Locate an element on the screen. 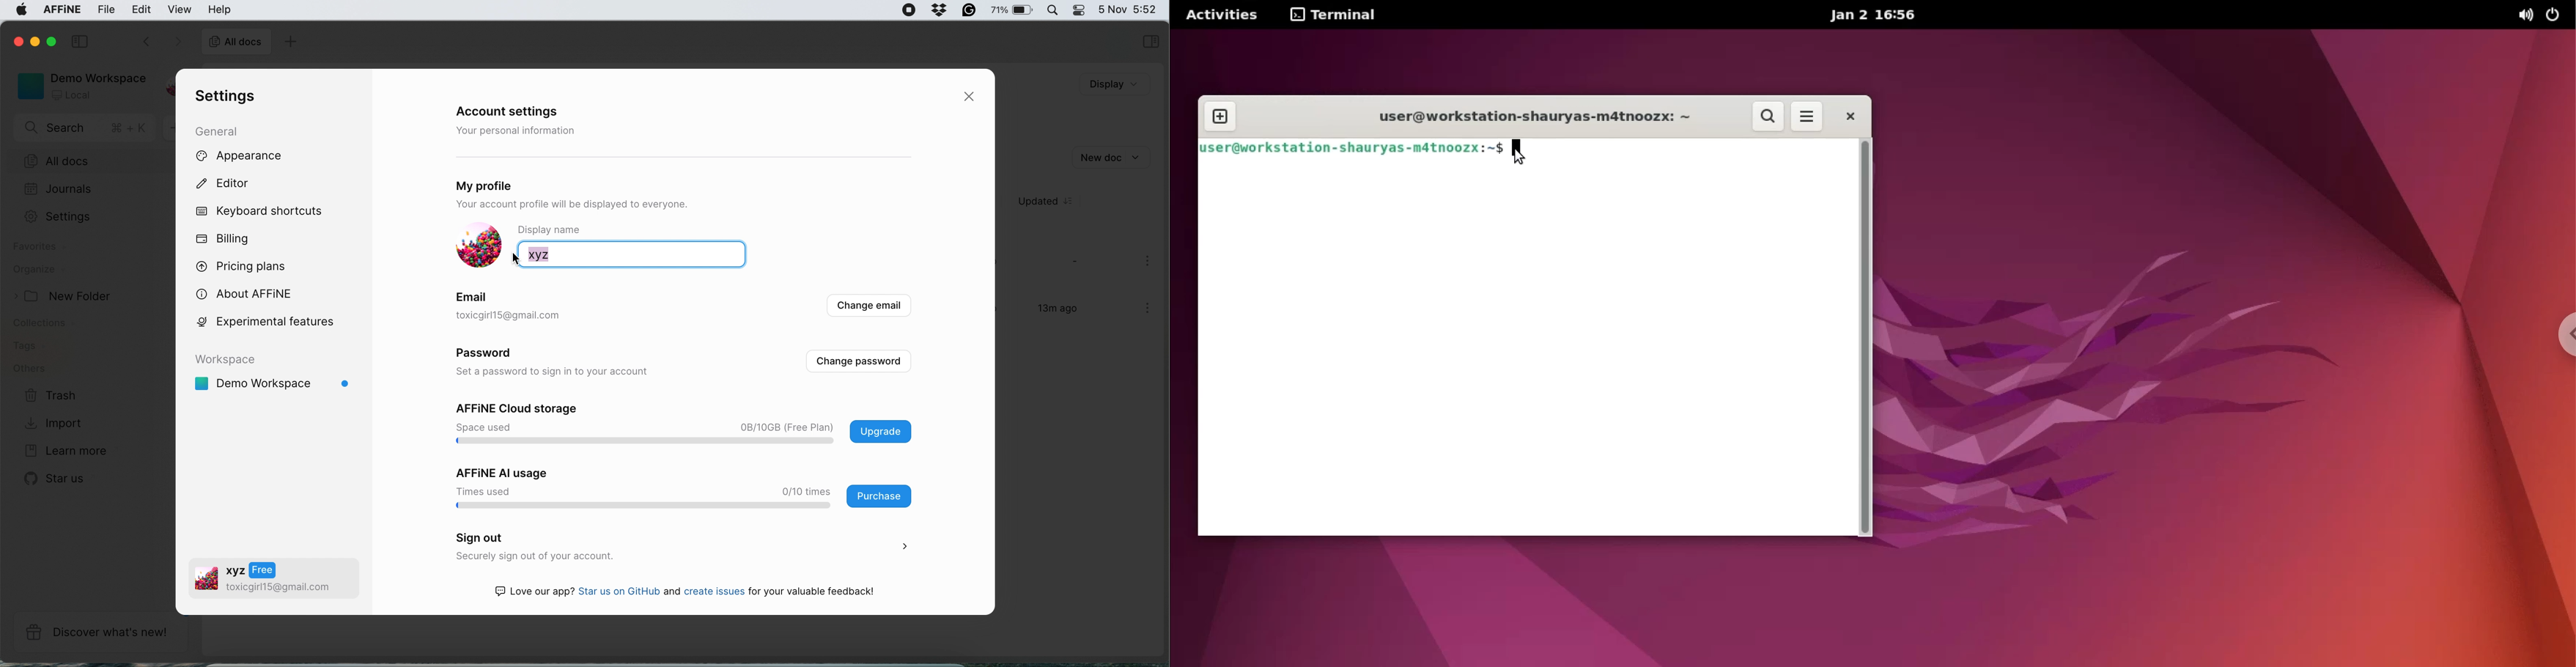 The height and width of the screenshot is (672, 2576). account settings is located at coordinates (514, 112).